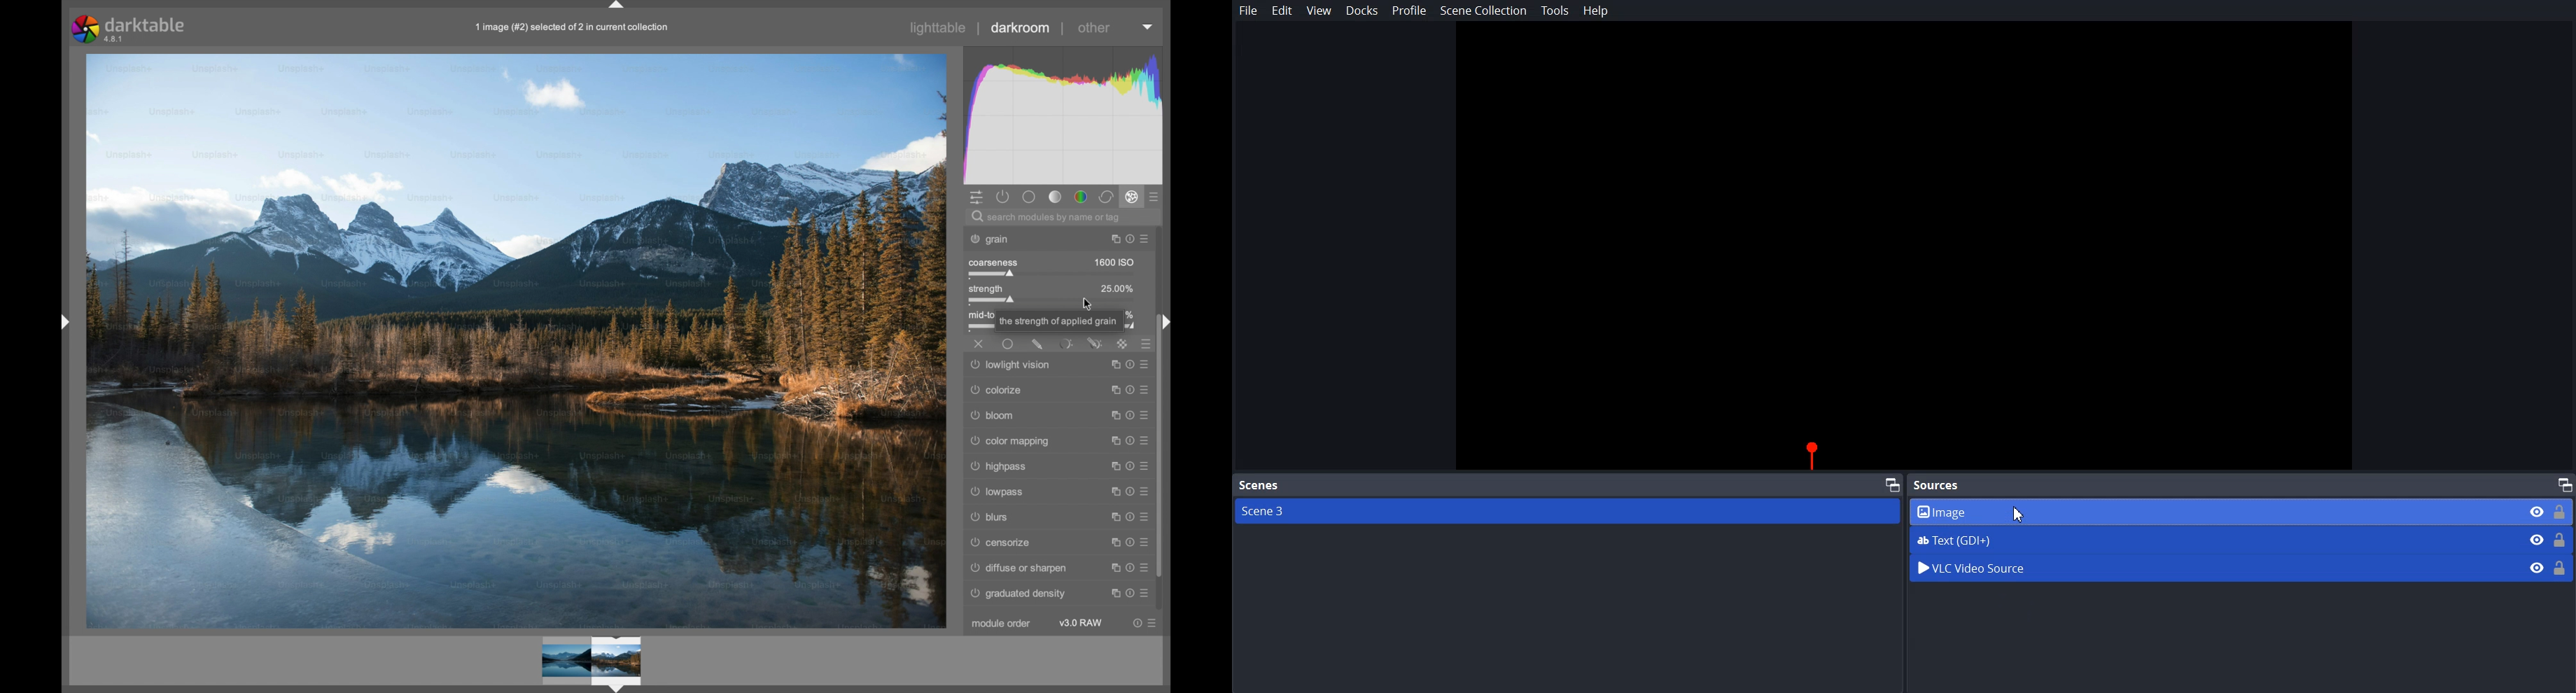  I want to click on Maximize, so click(2565, 484).